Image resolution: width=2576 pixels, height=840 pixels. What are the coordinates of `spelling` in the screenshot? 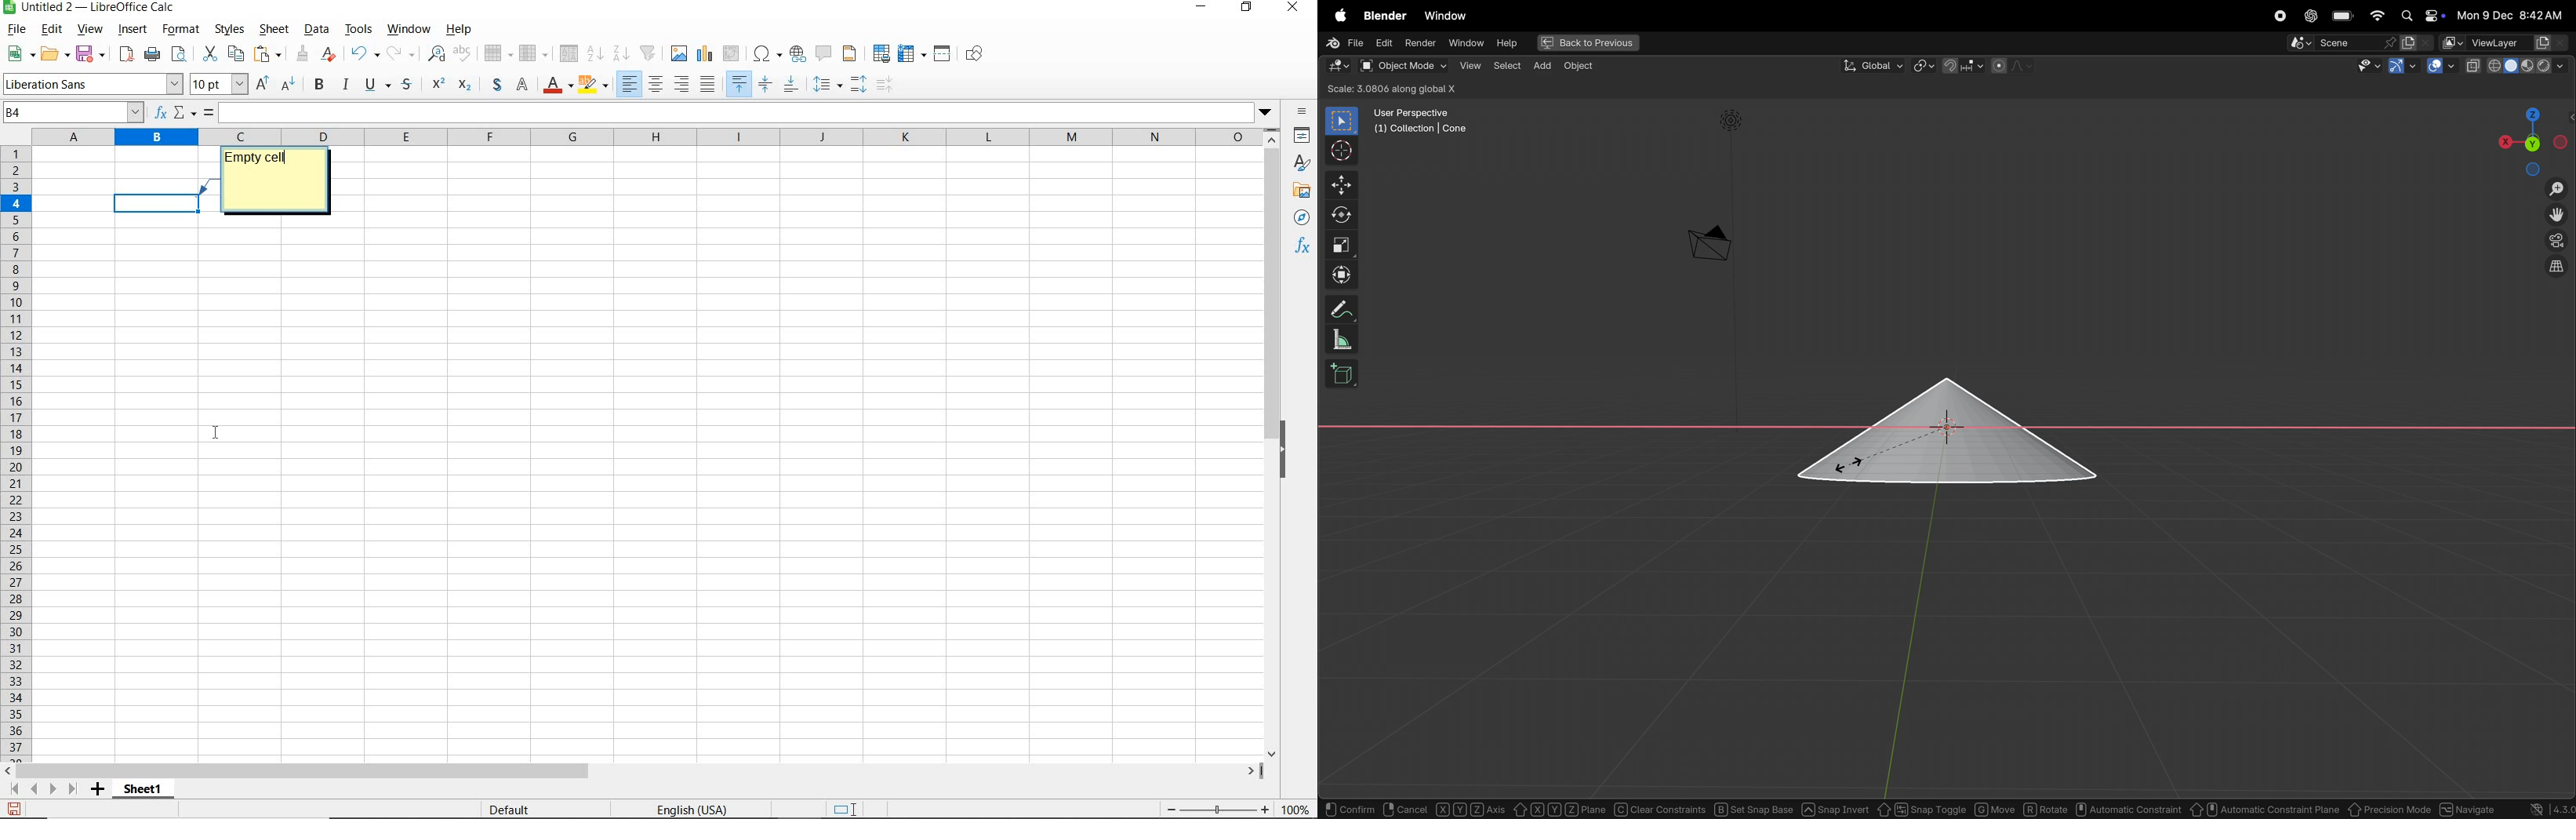 It's located at (463, 54).